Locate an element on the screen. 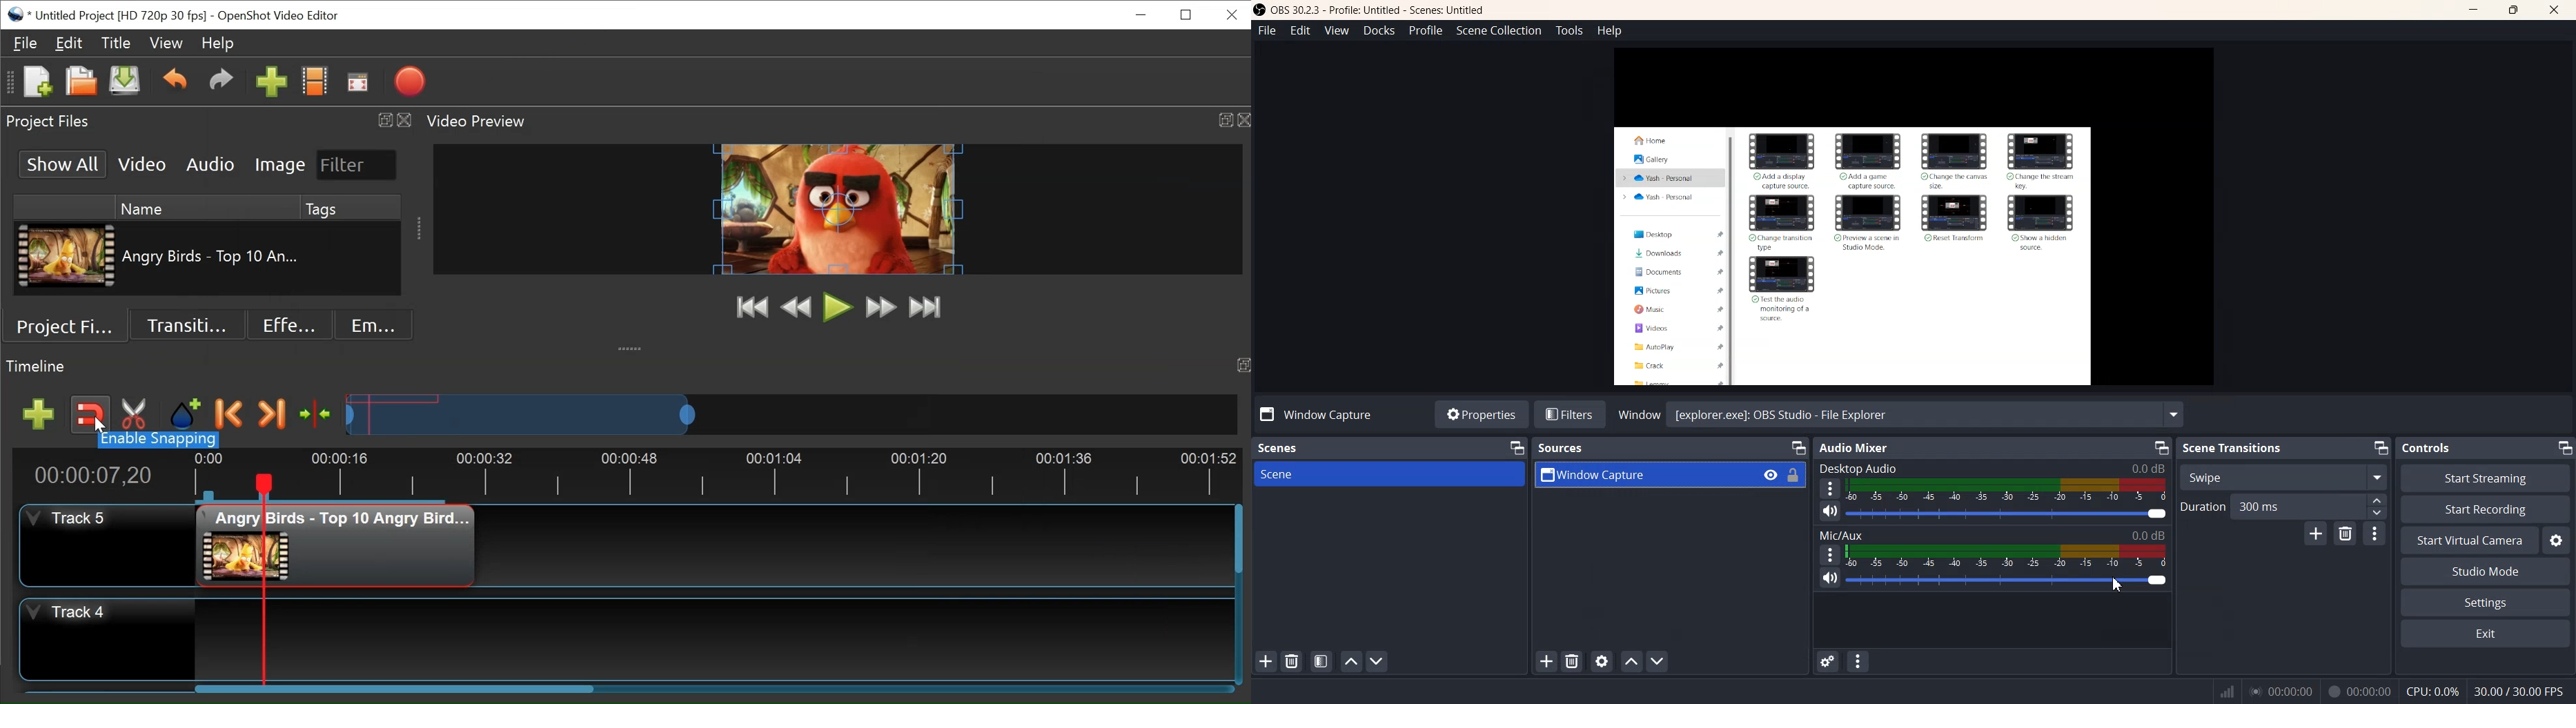 This screenshot has width=2576, height=728. Mute/ Unmute is located at coordinates (1829, 578).